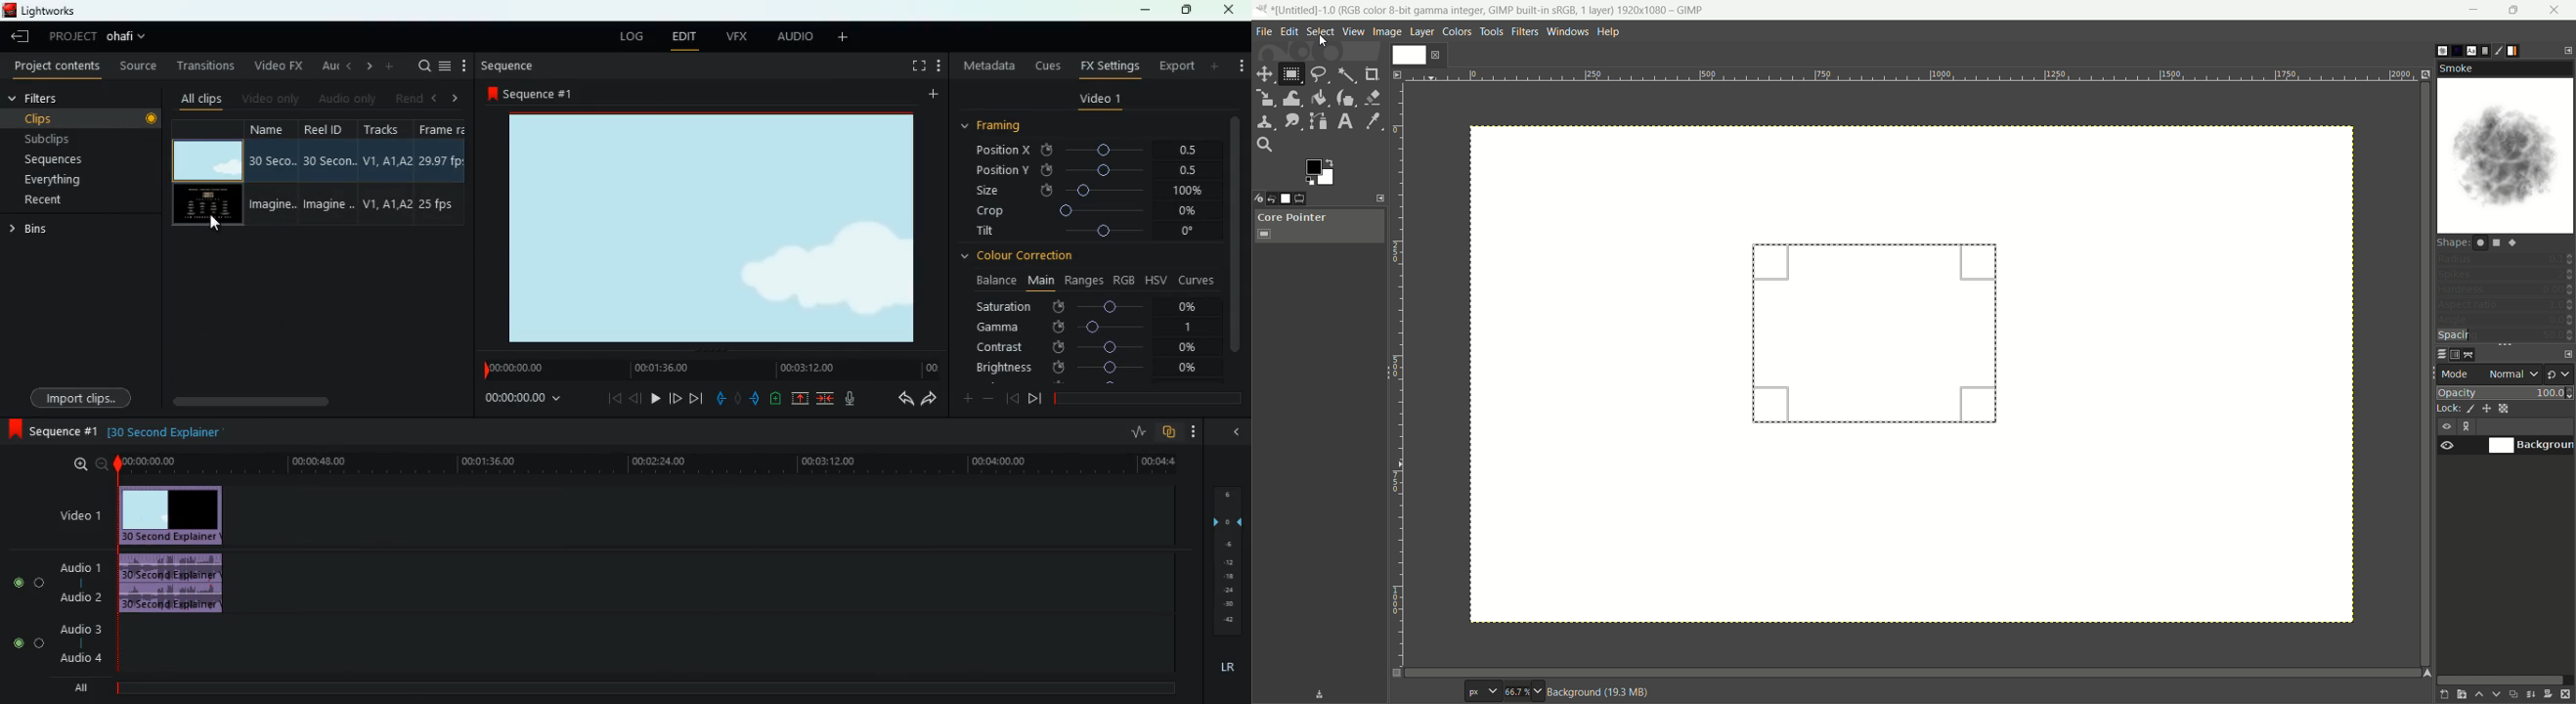 The width and height of the screenshot is (2576, 728). I want to click on more, so click(847, 38).